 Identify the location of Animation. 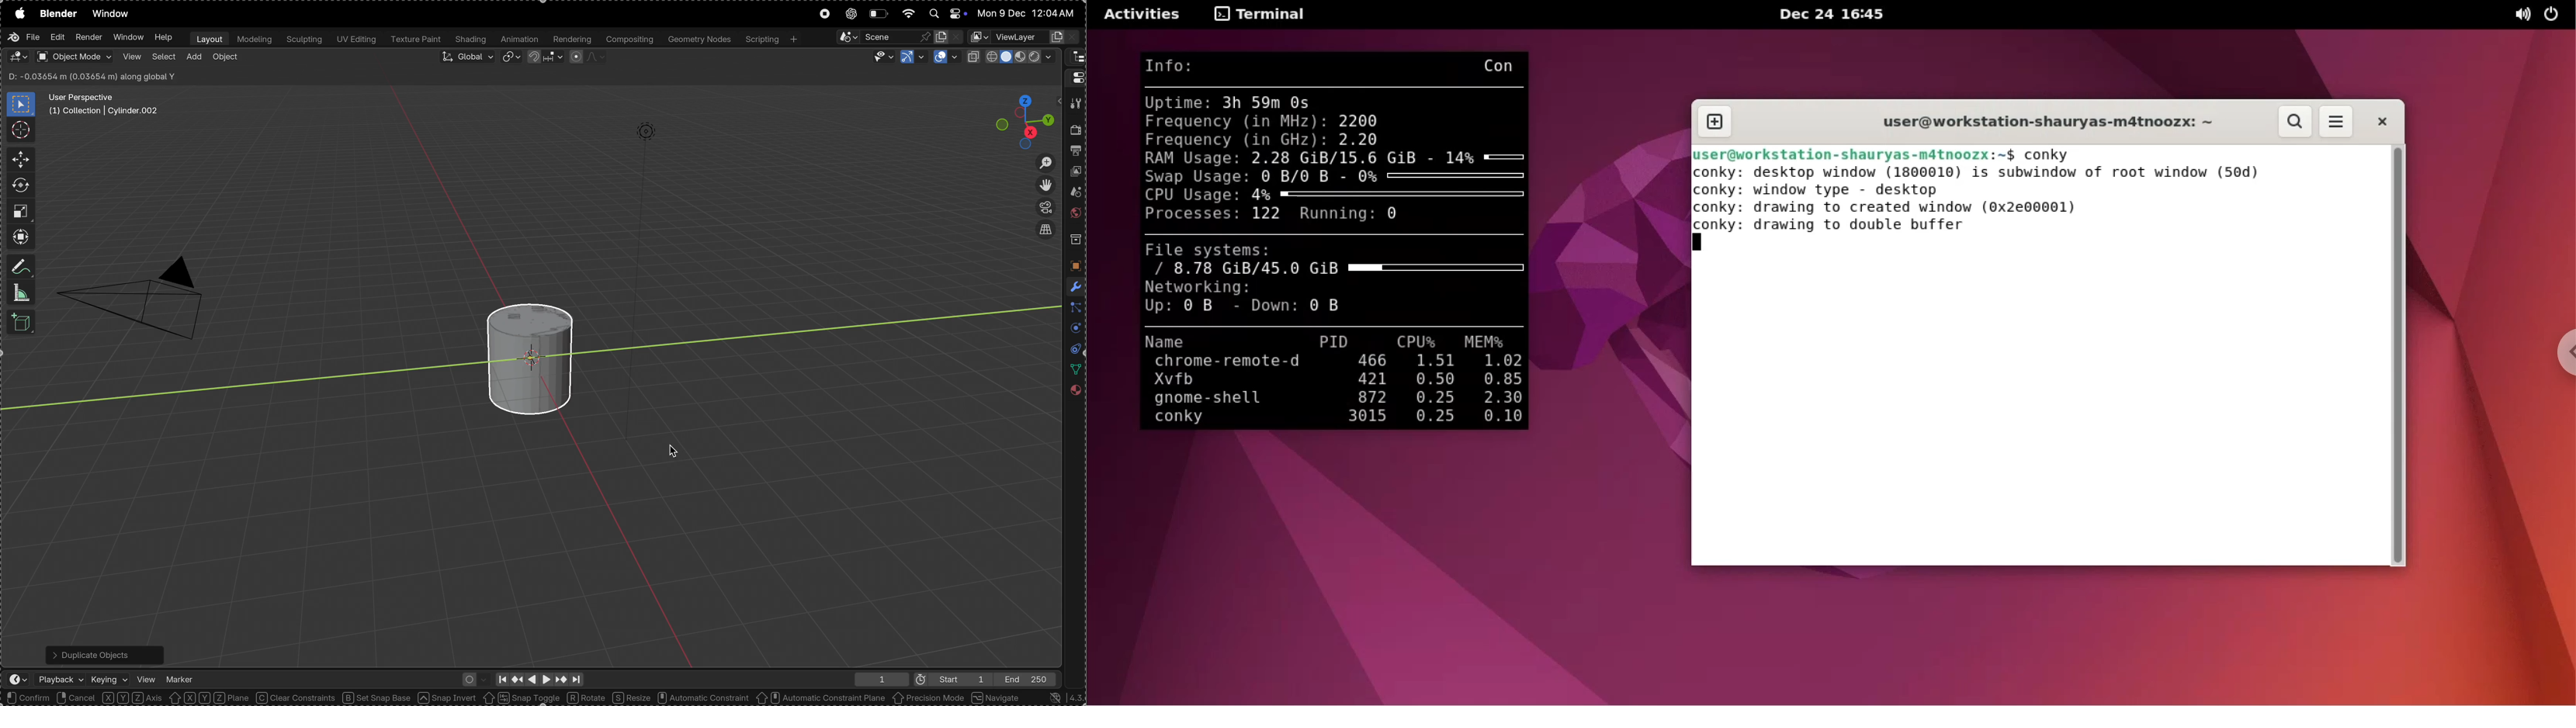
(520, 40).